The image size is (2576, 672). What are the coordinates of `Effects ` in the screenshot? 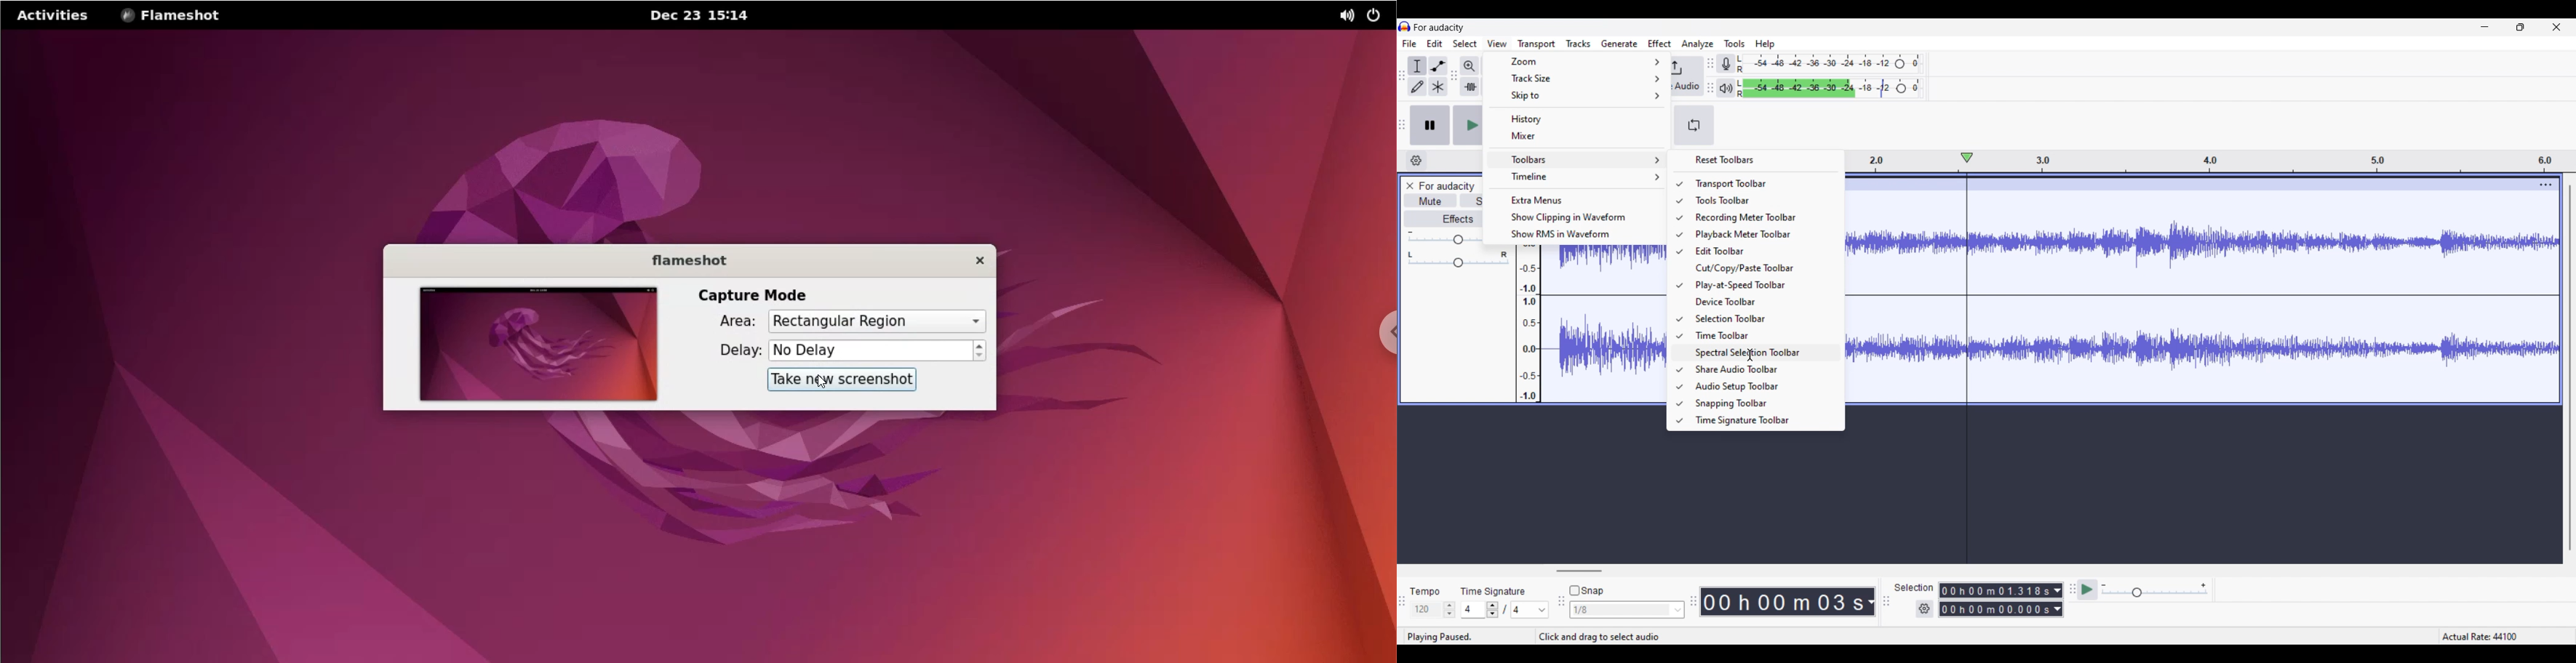 It's located at (1443, 219).